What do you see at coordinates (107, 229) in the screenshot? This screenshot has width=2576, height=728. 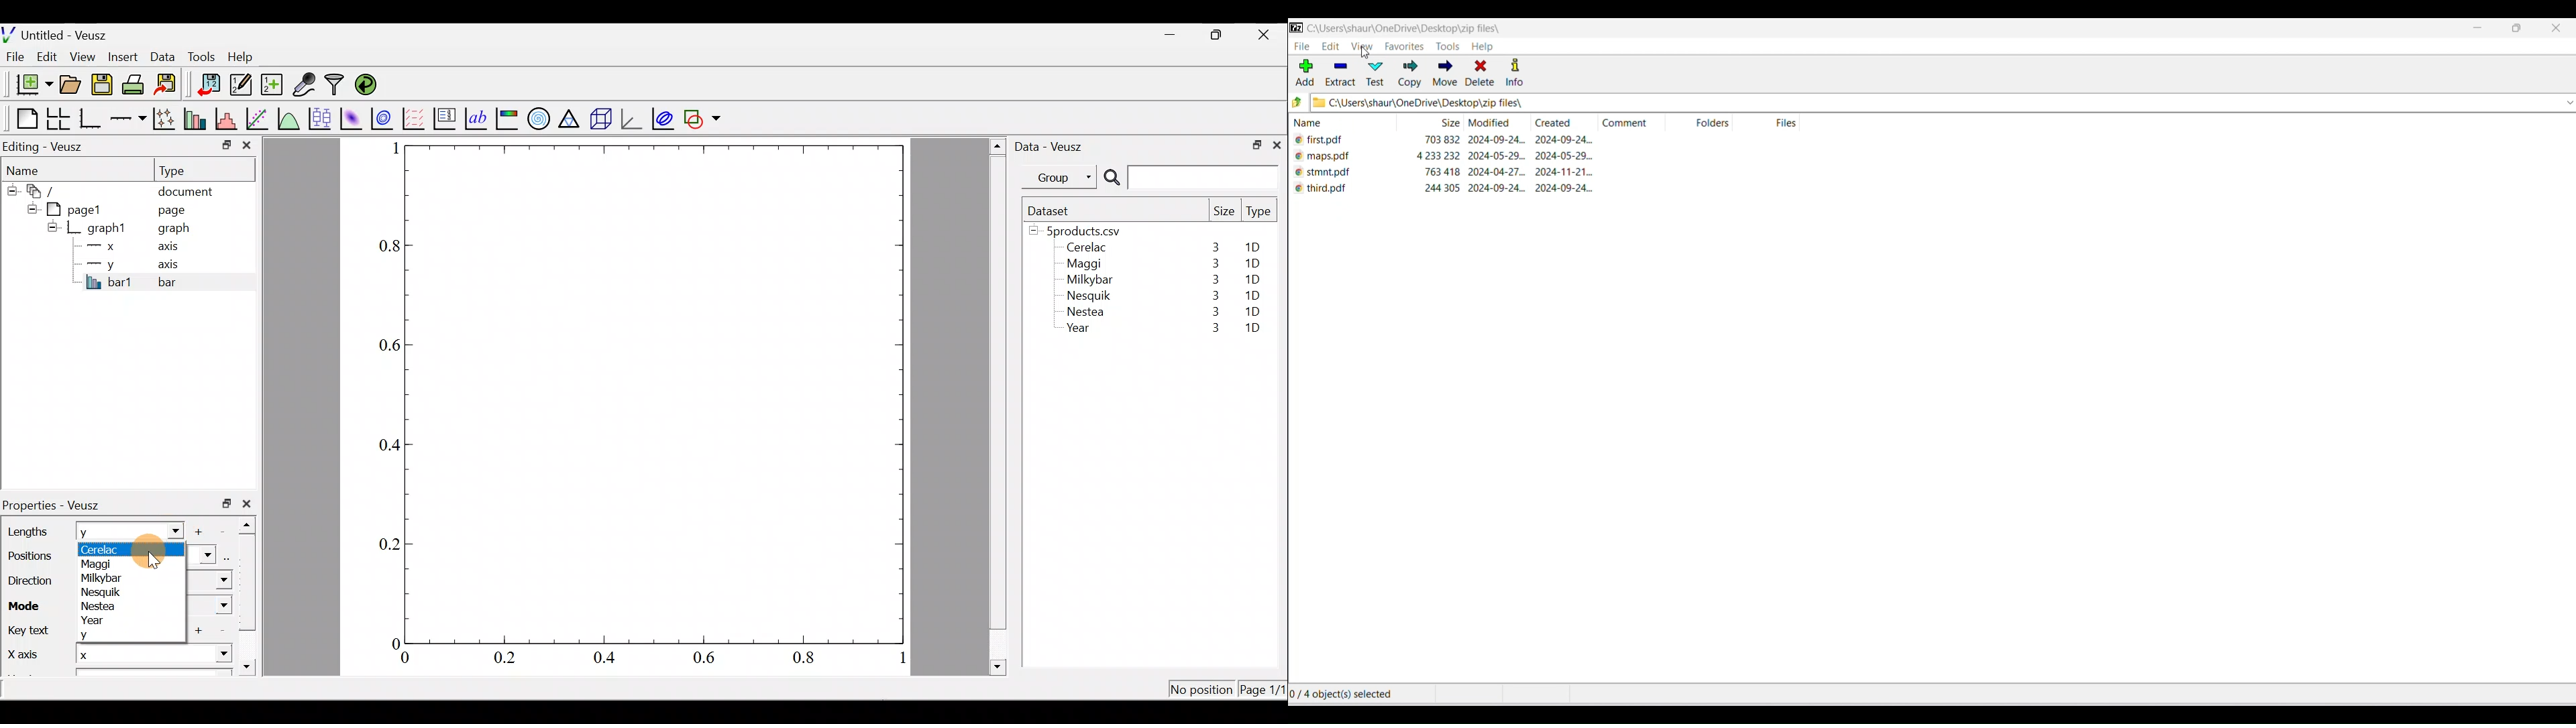 I see `graph1` at bounding box center [107, 229].